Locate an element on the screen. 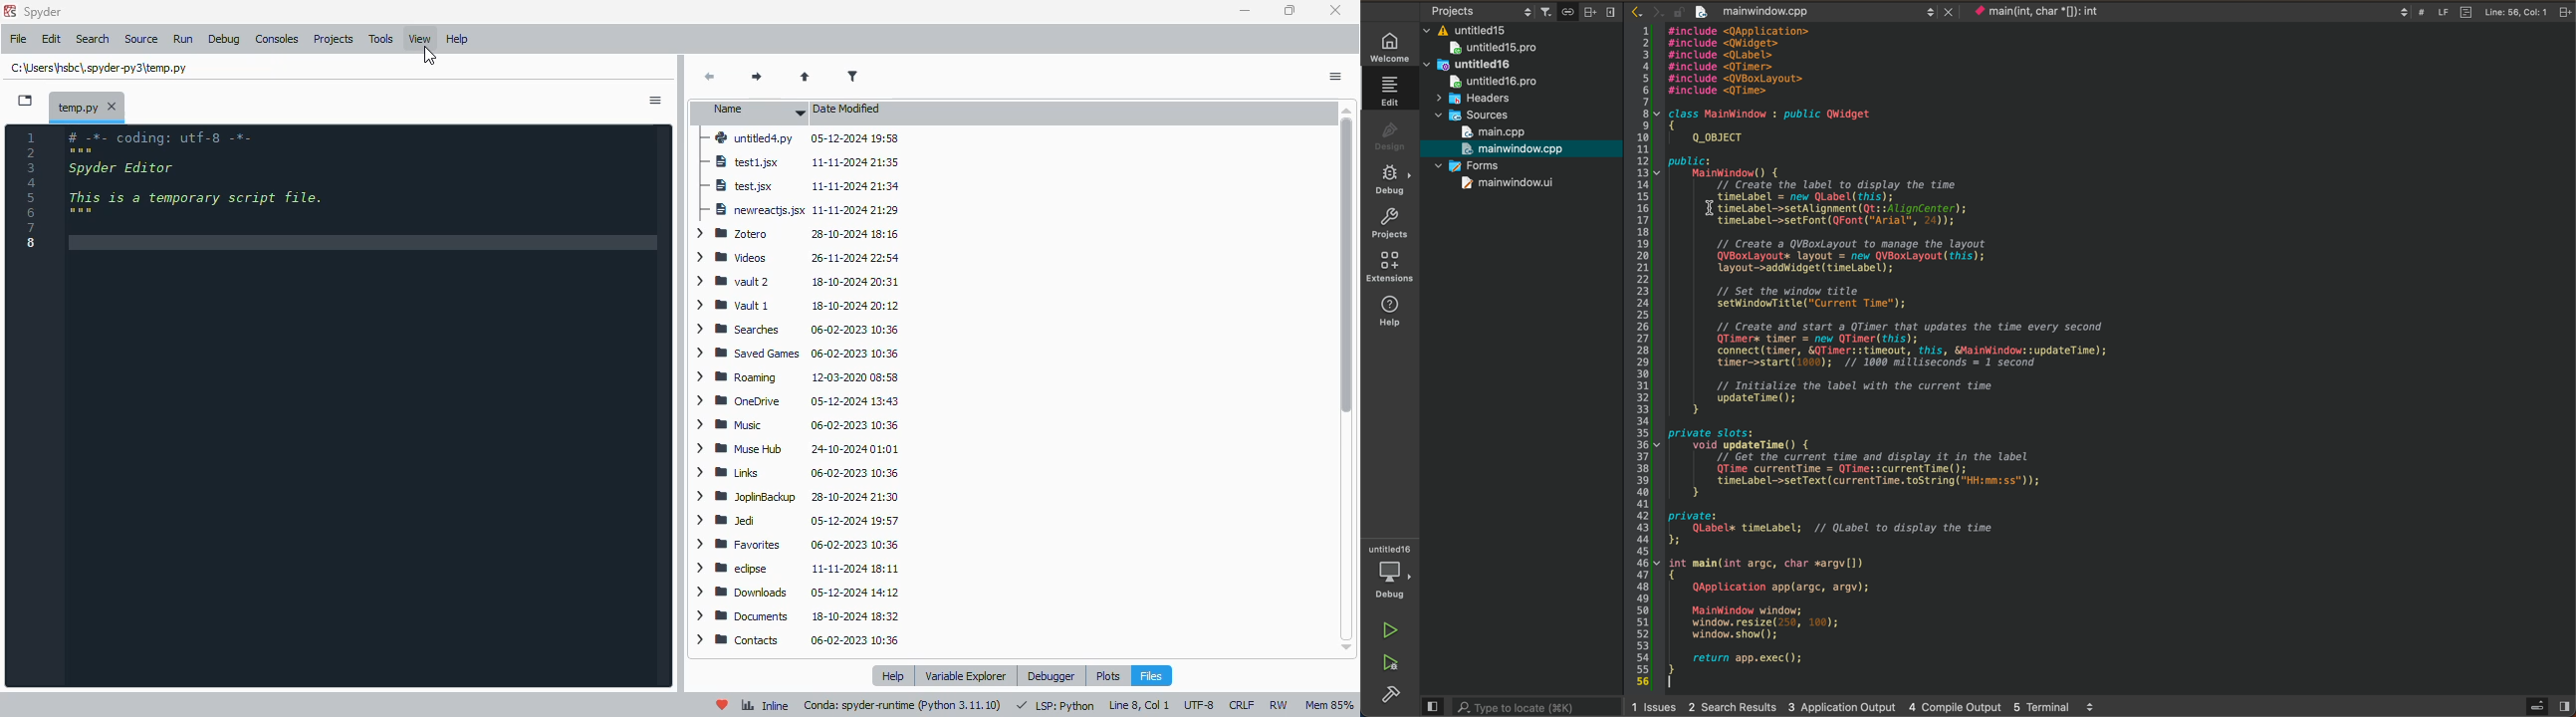  test.jsx is located at coordinates (801, 184).